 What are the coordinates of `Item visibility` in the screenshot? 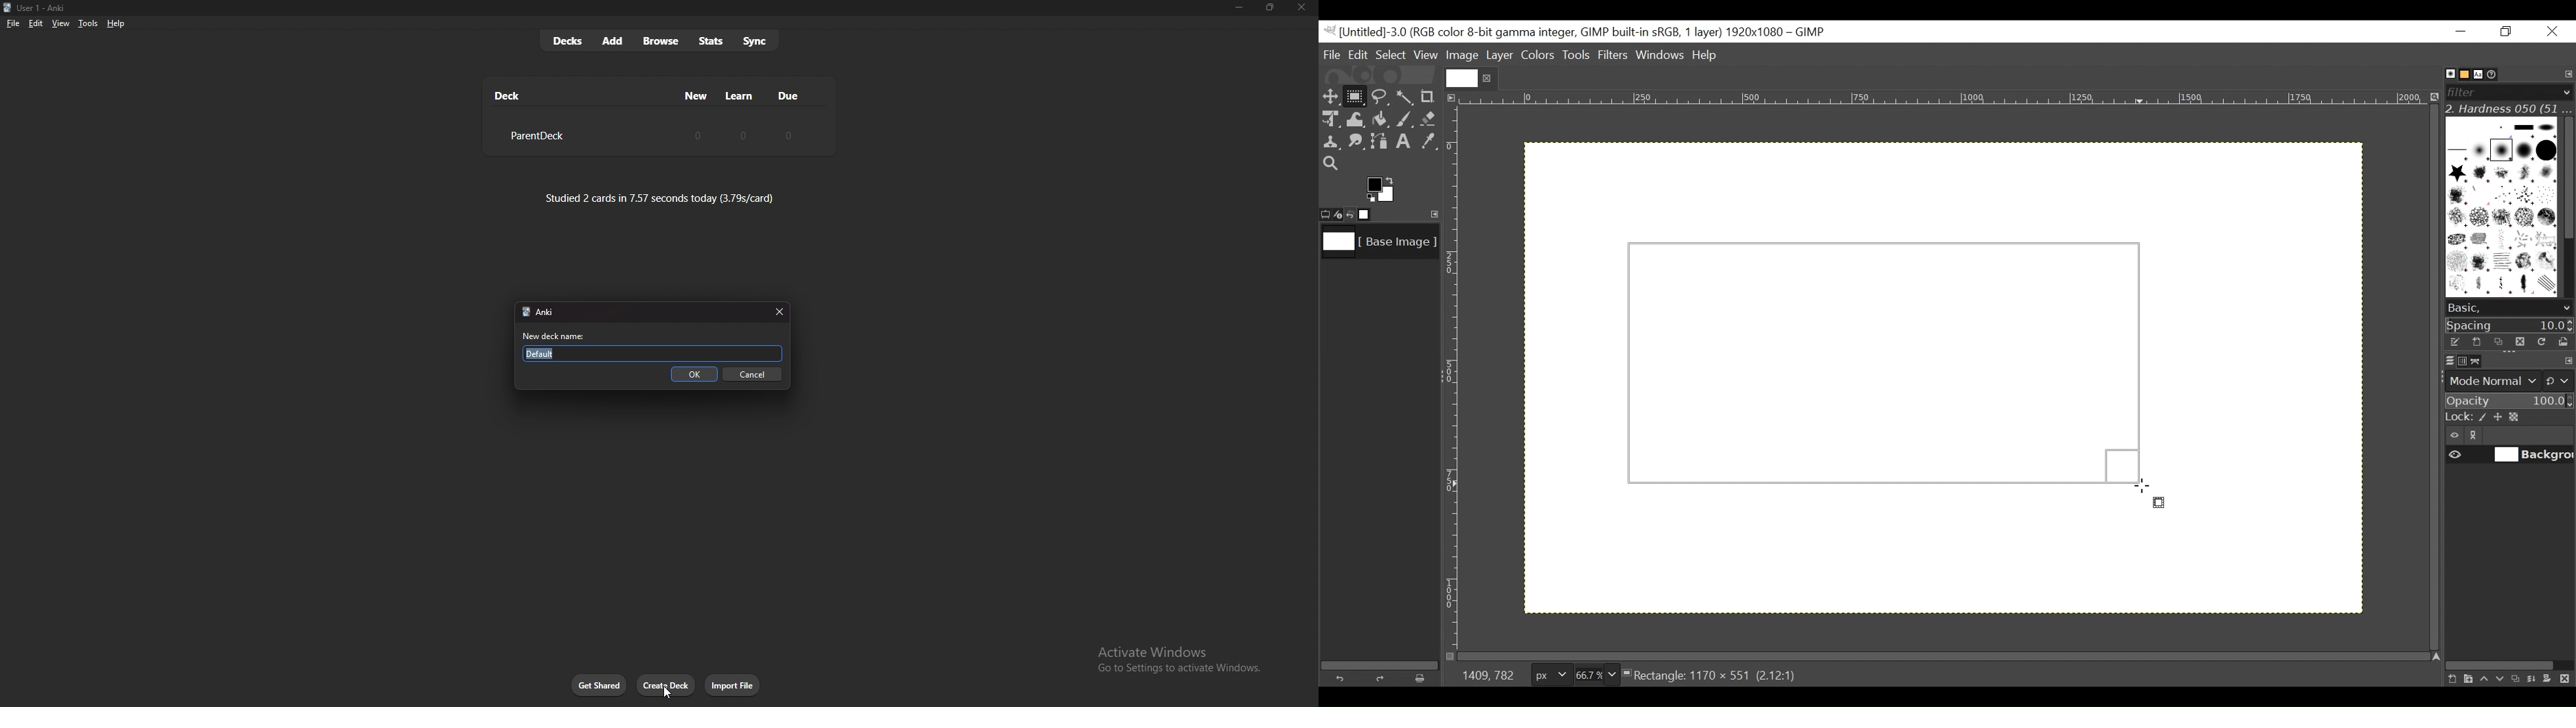 It's located at (2455, 436).